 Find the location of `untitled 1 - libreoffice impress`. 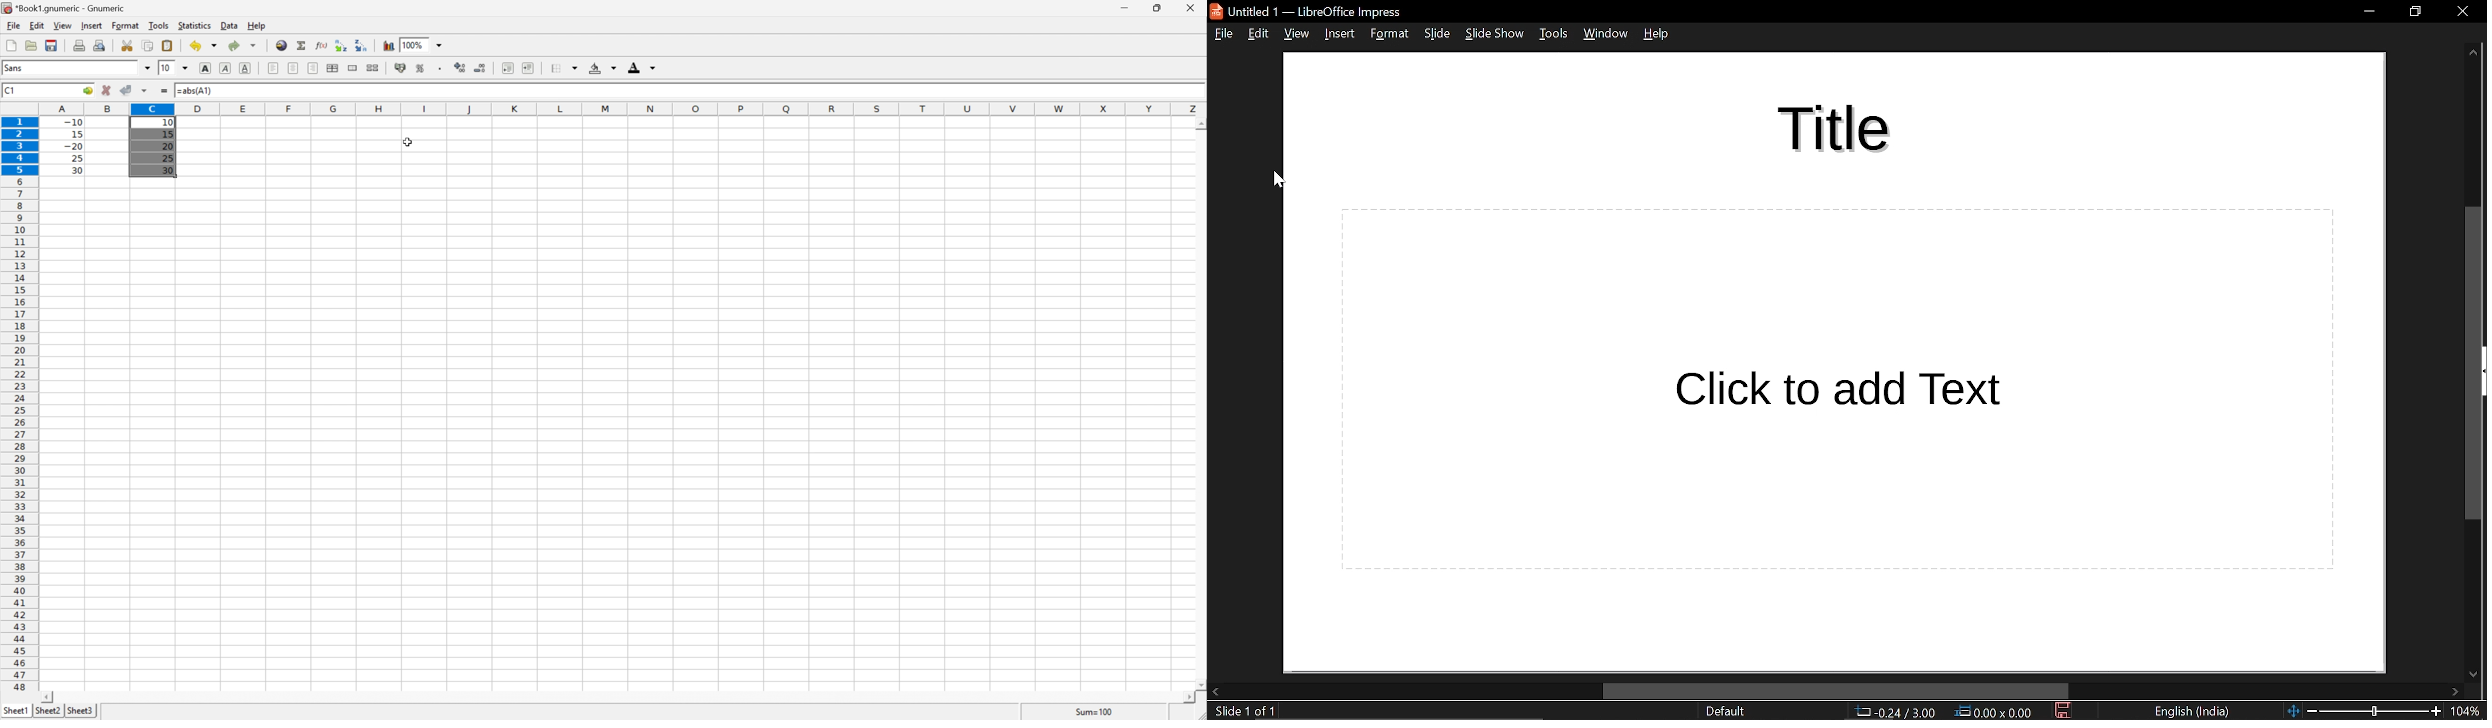

untitled 1 - libreoffice impress is located at coordinates (1310, 10).